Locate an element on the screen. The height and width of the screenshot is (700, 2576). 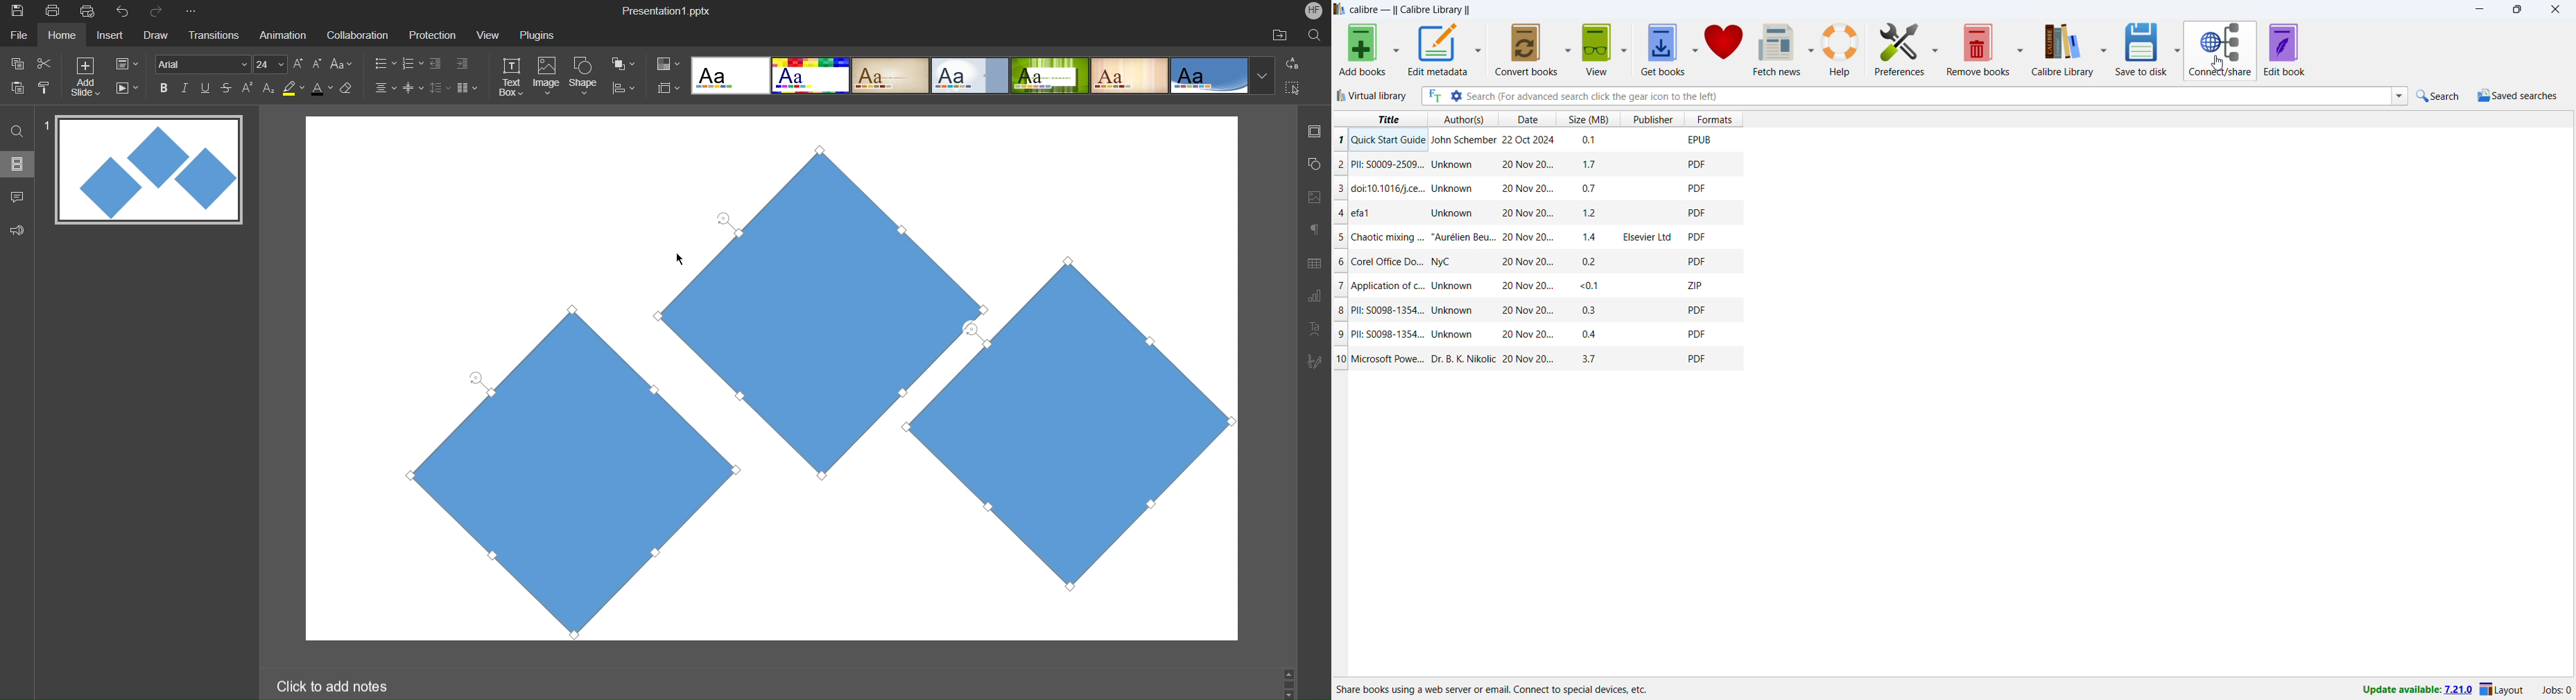
Strikethrough is located at coordinates (227, 87).